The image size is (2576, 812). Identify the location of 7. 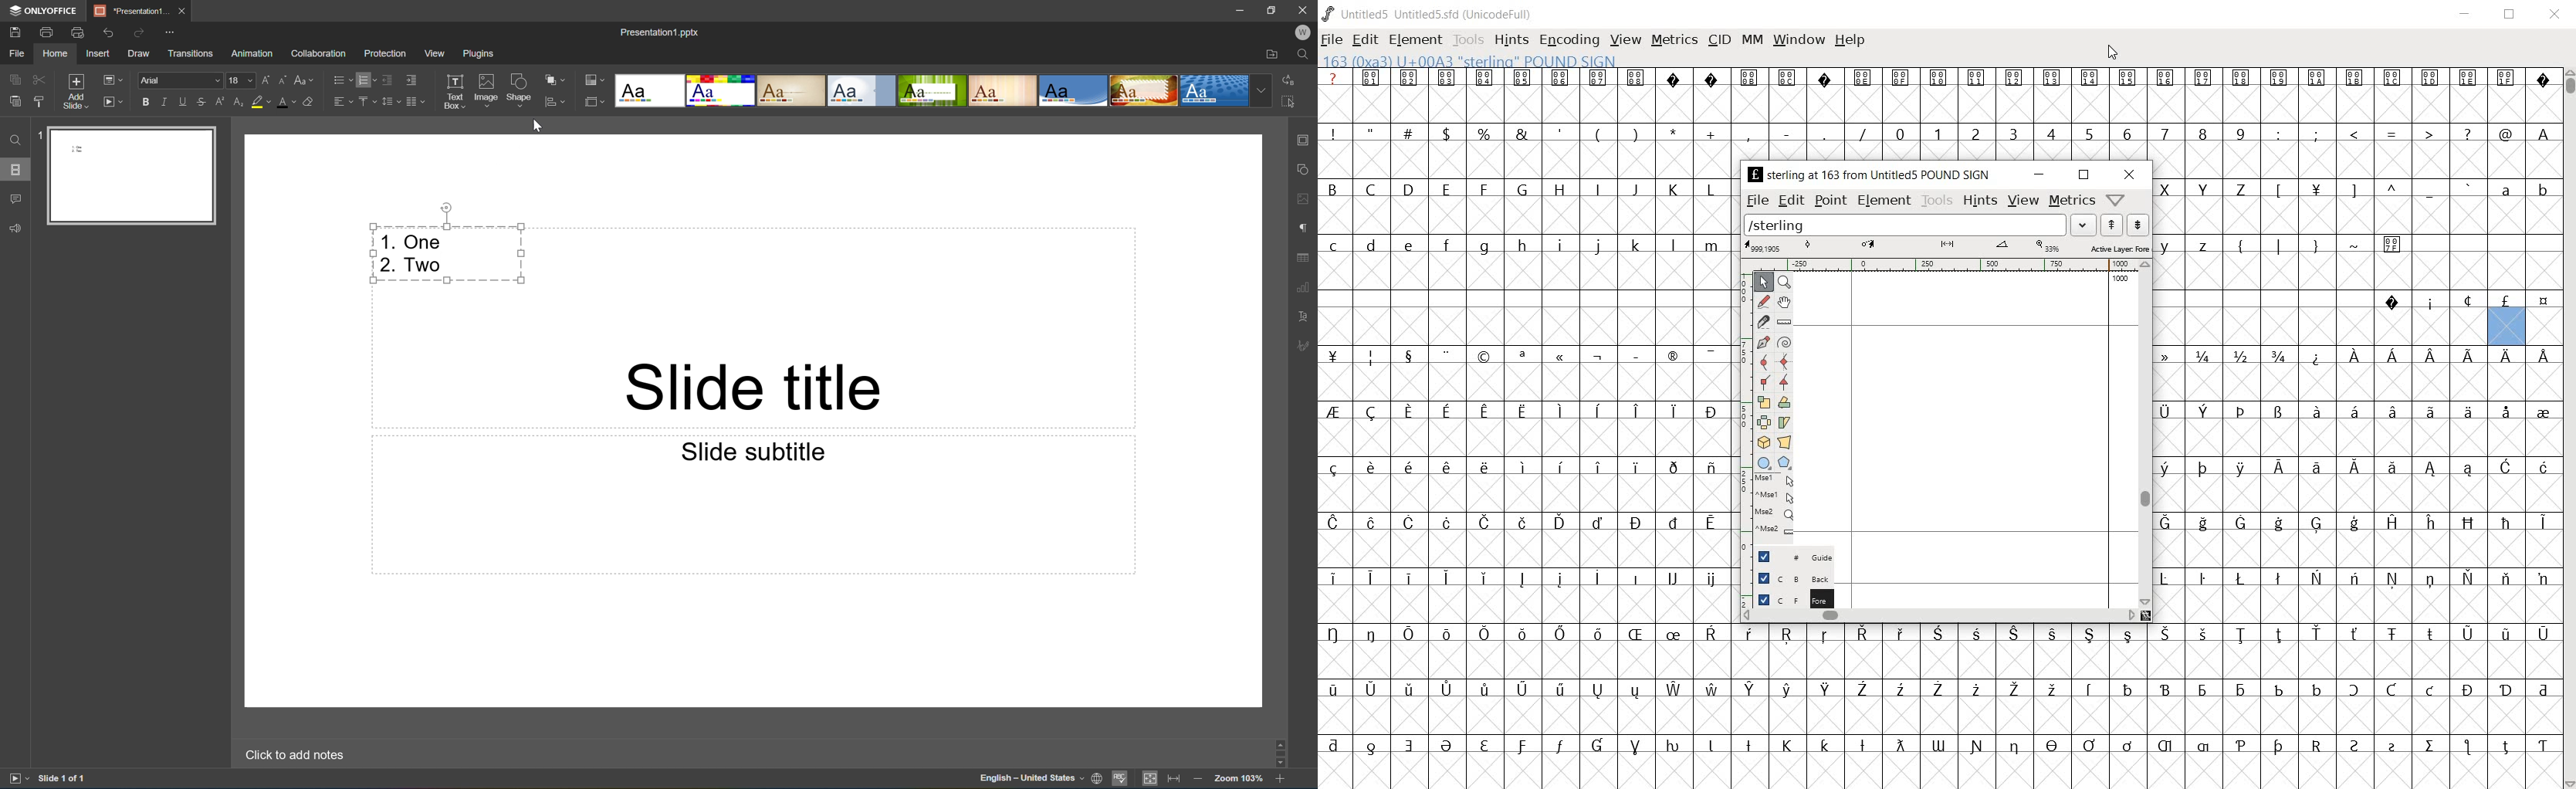
(2165, 134).